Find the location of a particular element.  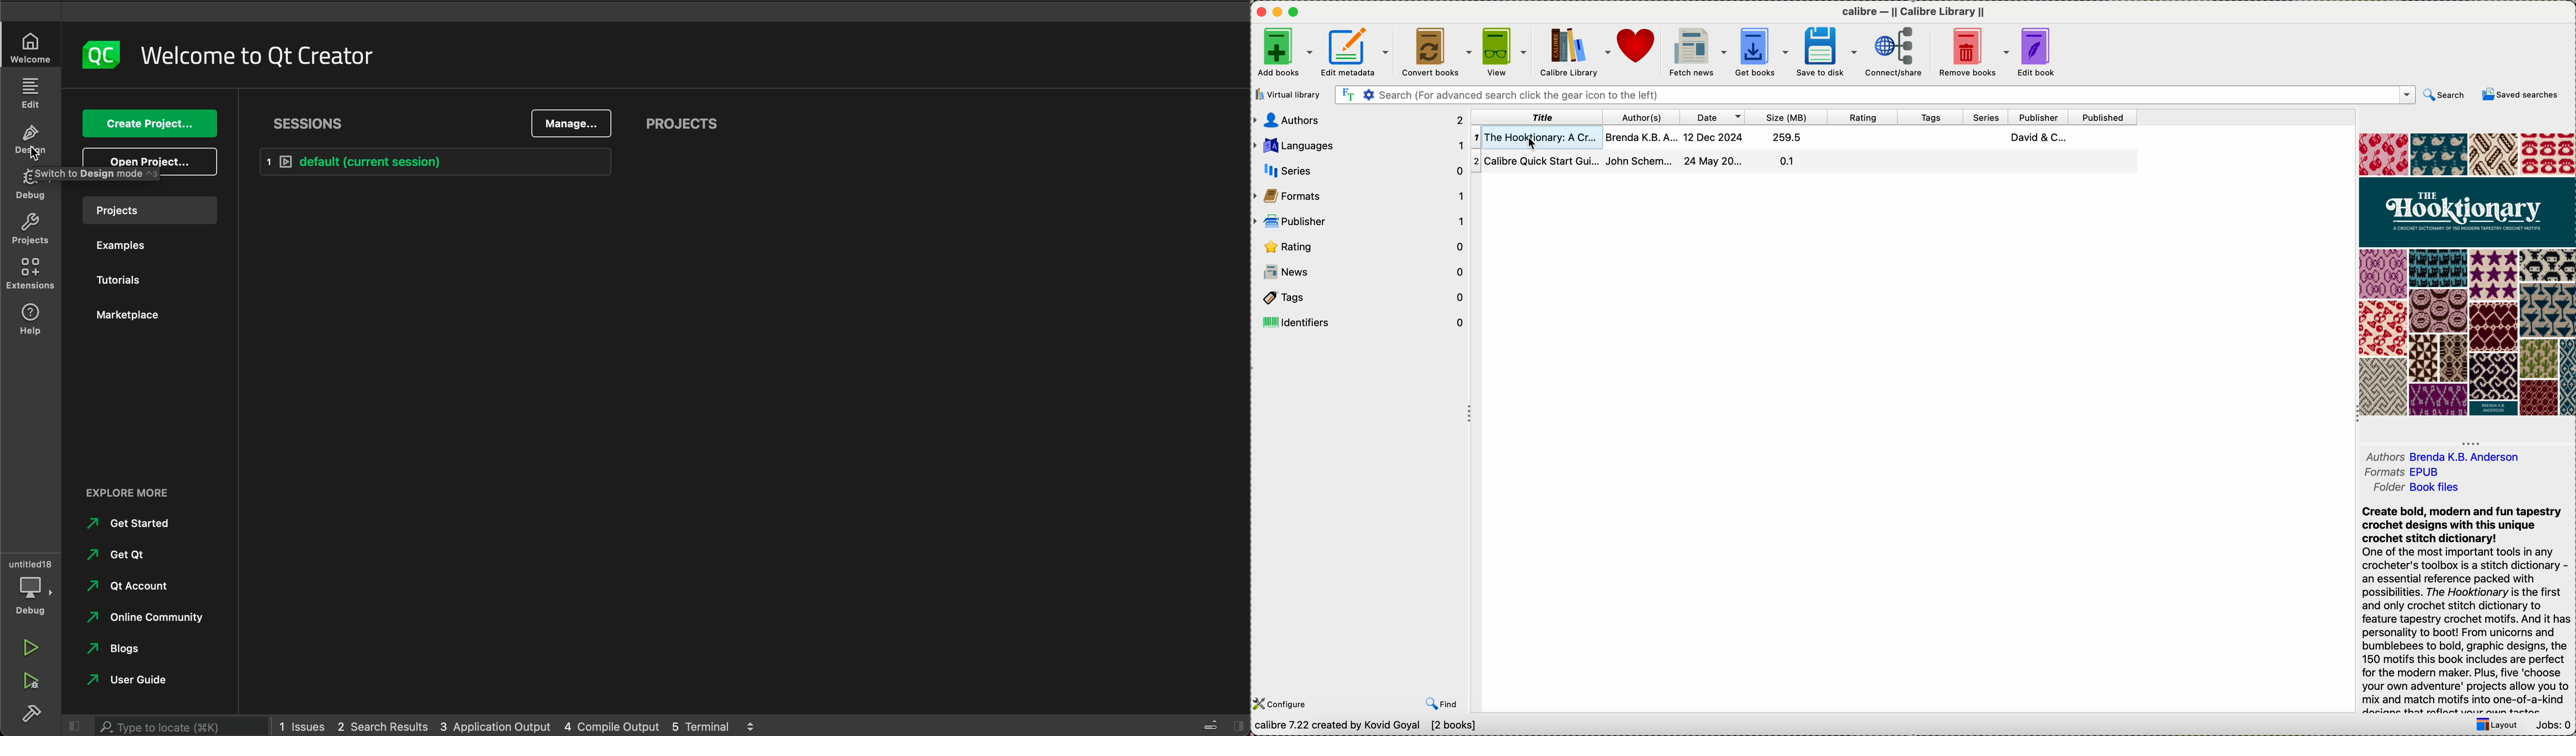

projects is located at coordinates (689, 123).